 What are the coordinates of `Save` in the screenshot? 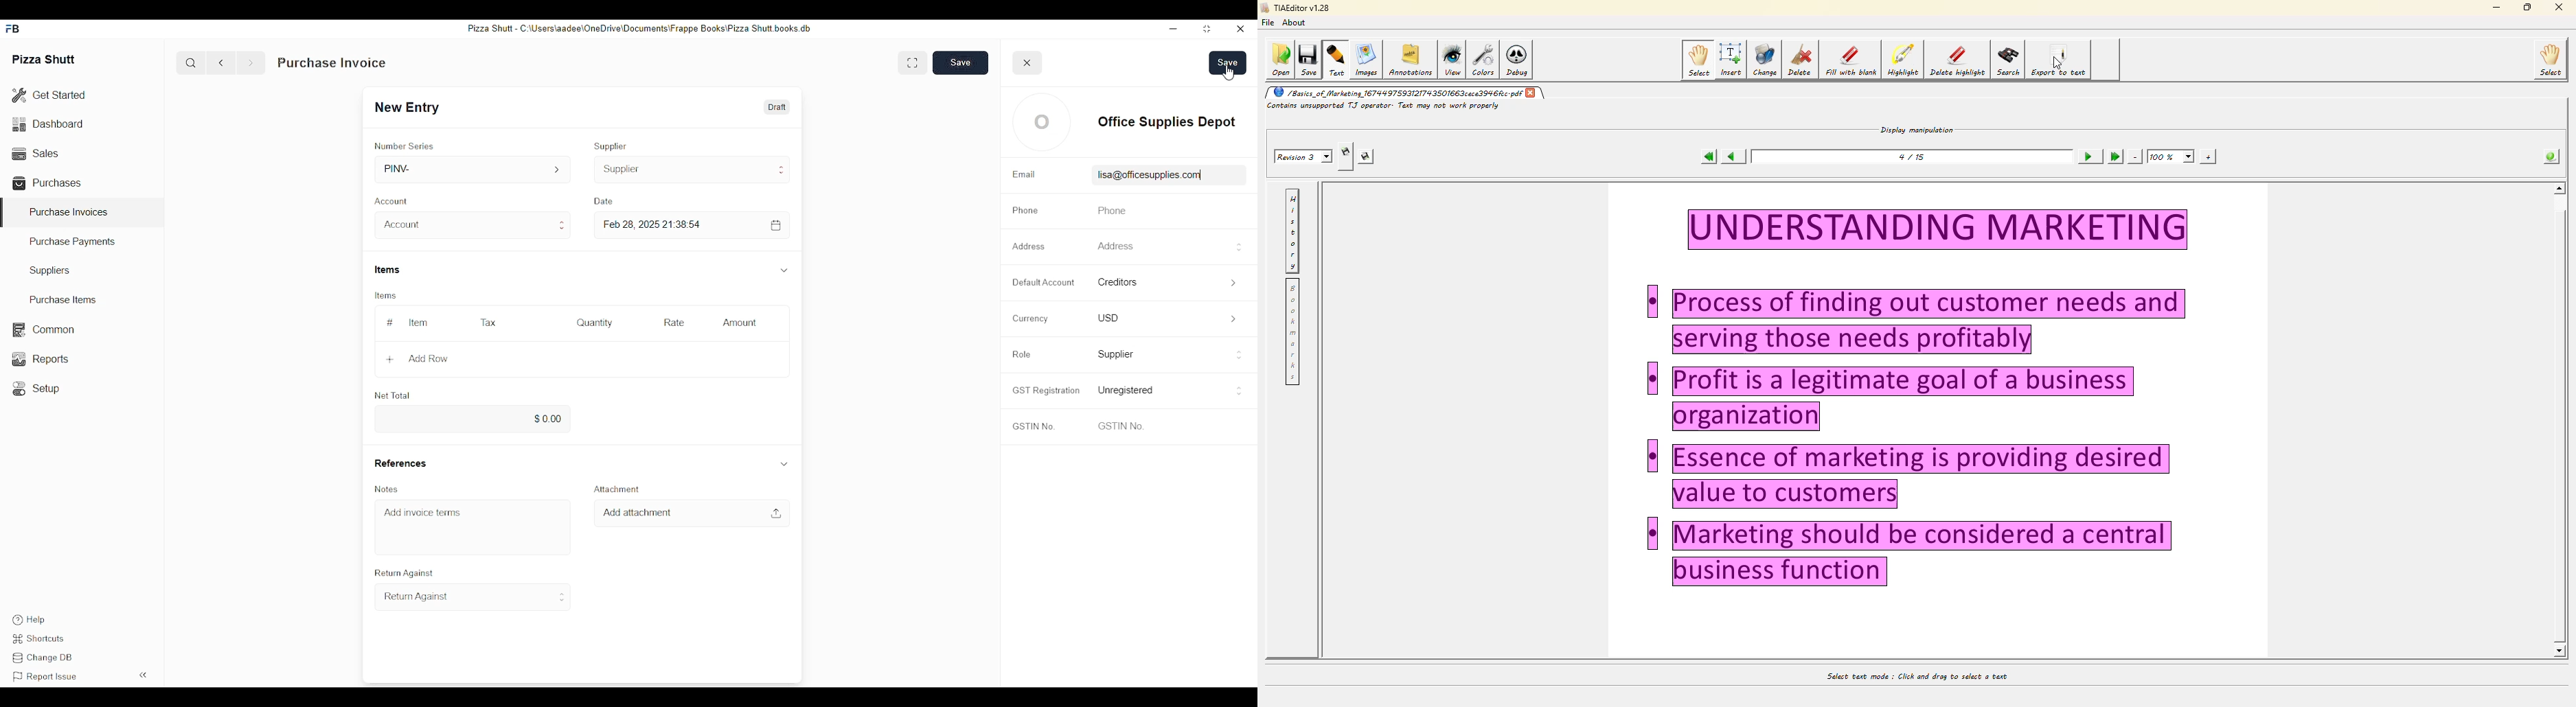 It's located at (961, 62).